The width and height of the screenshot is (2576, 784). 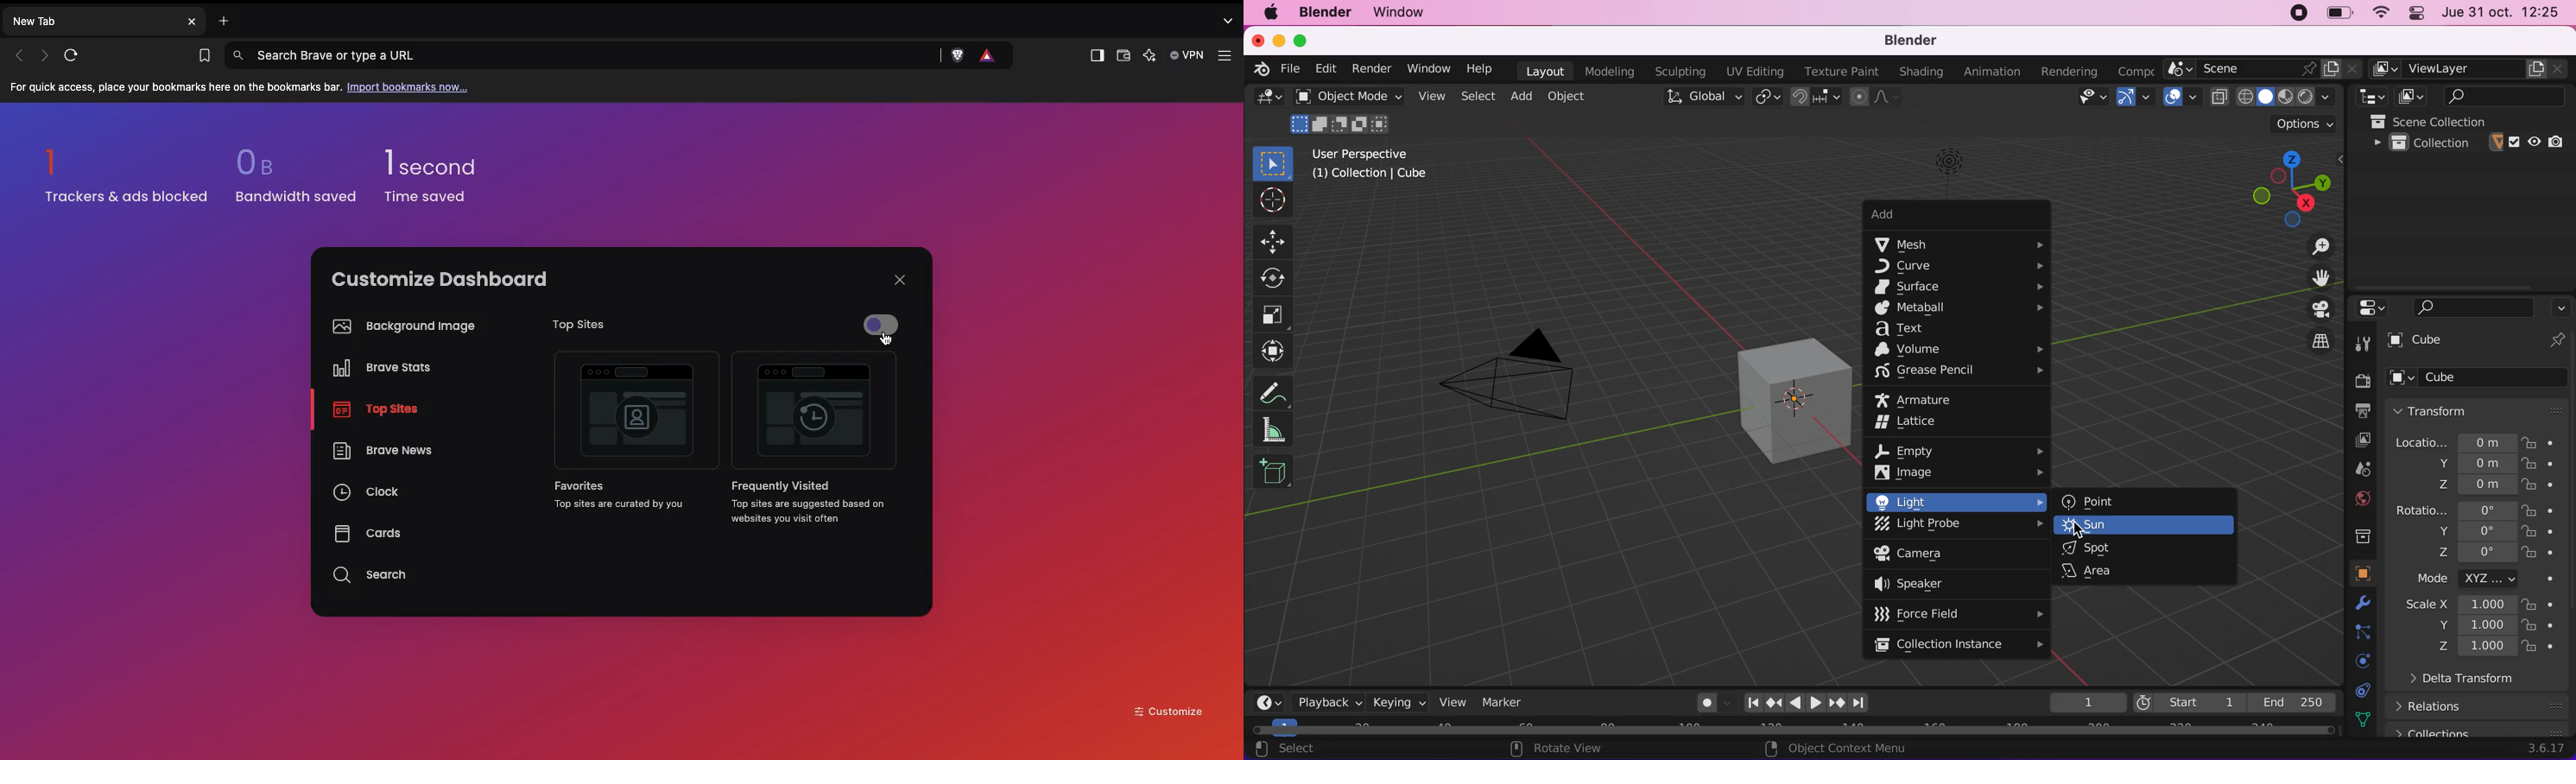 I want to click on object mode, so click(x=1348, y=114).